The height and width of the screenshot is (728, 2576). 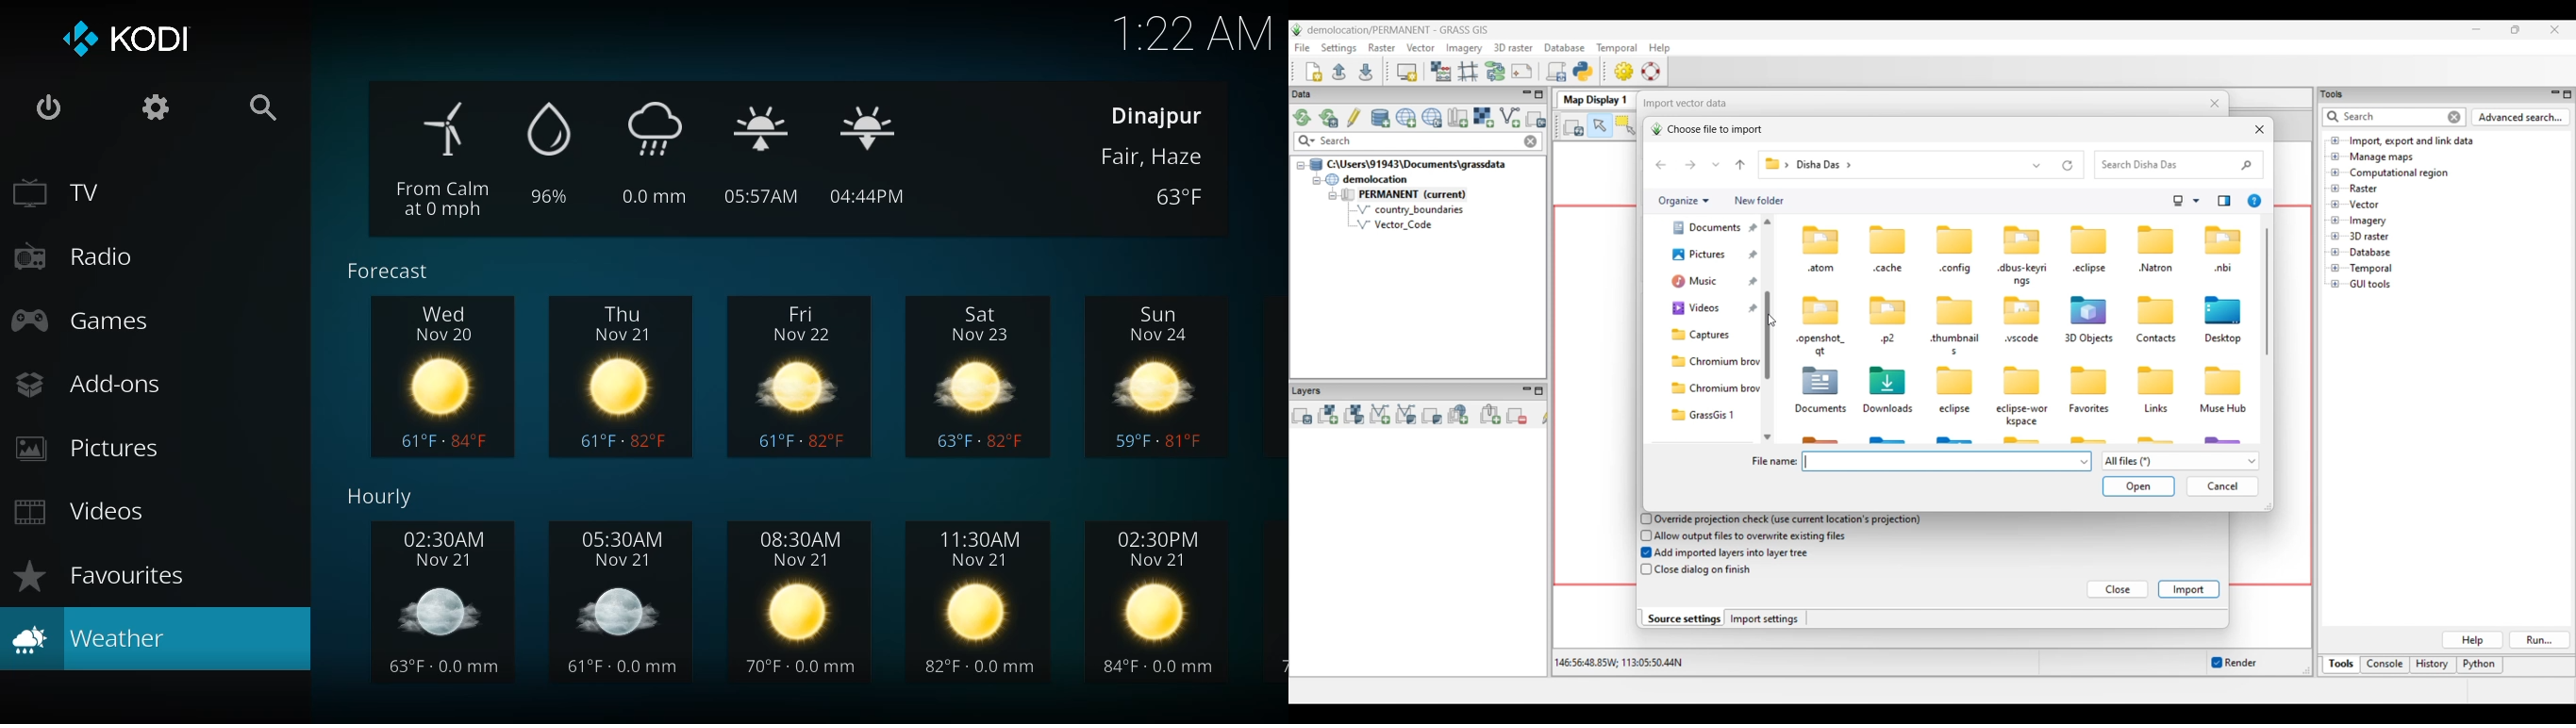 What do you see at coordinates (60, 193) in the screenshot?
I see `tv` at bounding box center [60, 193].